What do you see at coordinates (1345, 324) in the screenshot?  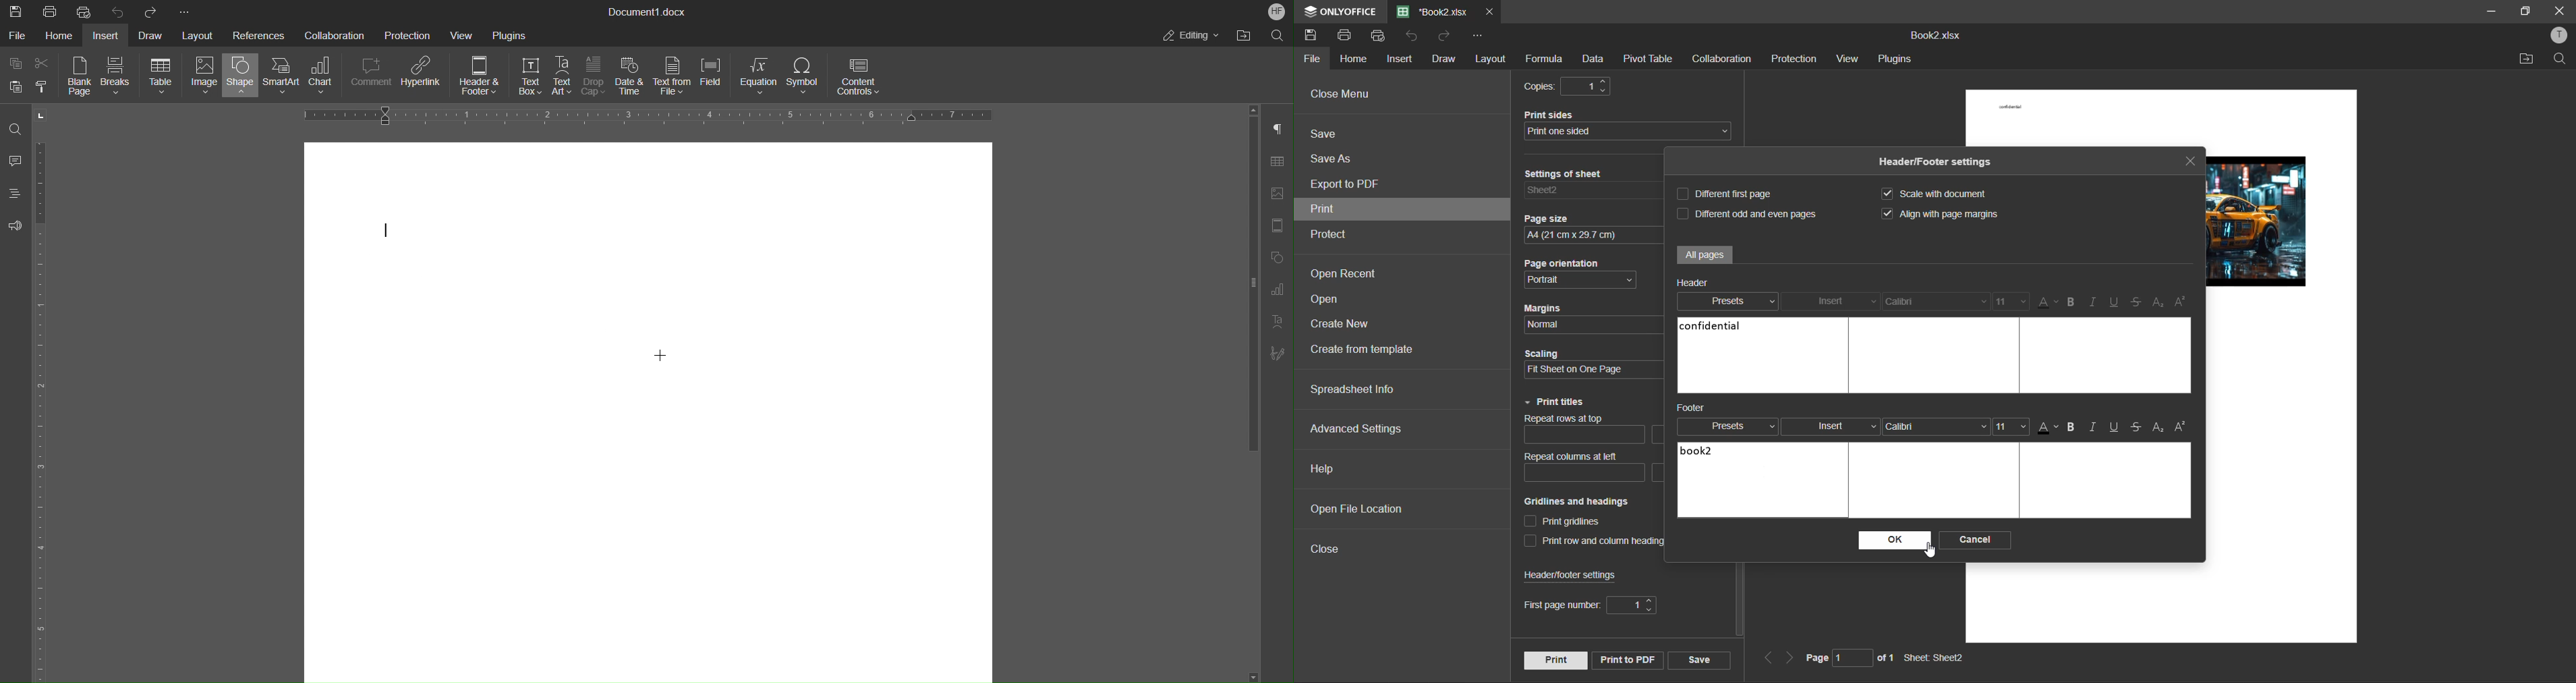 I see `create new` at bounding box center [1345, 324].